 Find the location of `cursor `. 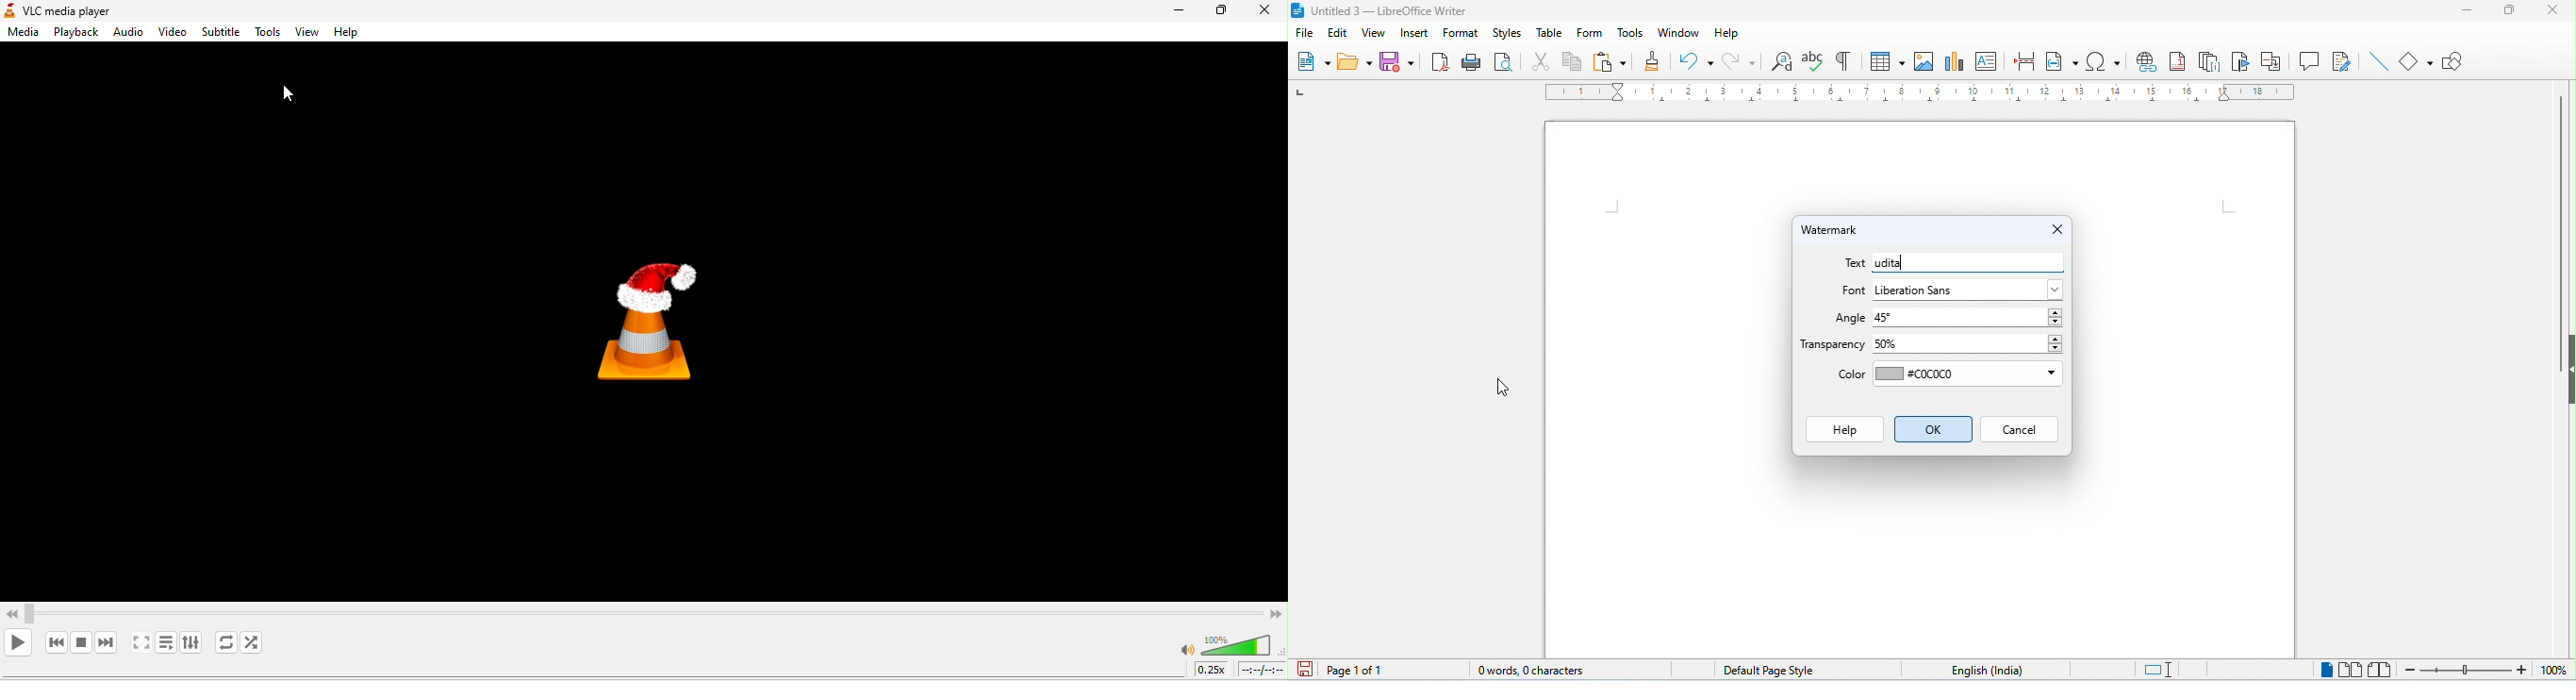

cursor  is located at coordinates (286, 97).